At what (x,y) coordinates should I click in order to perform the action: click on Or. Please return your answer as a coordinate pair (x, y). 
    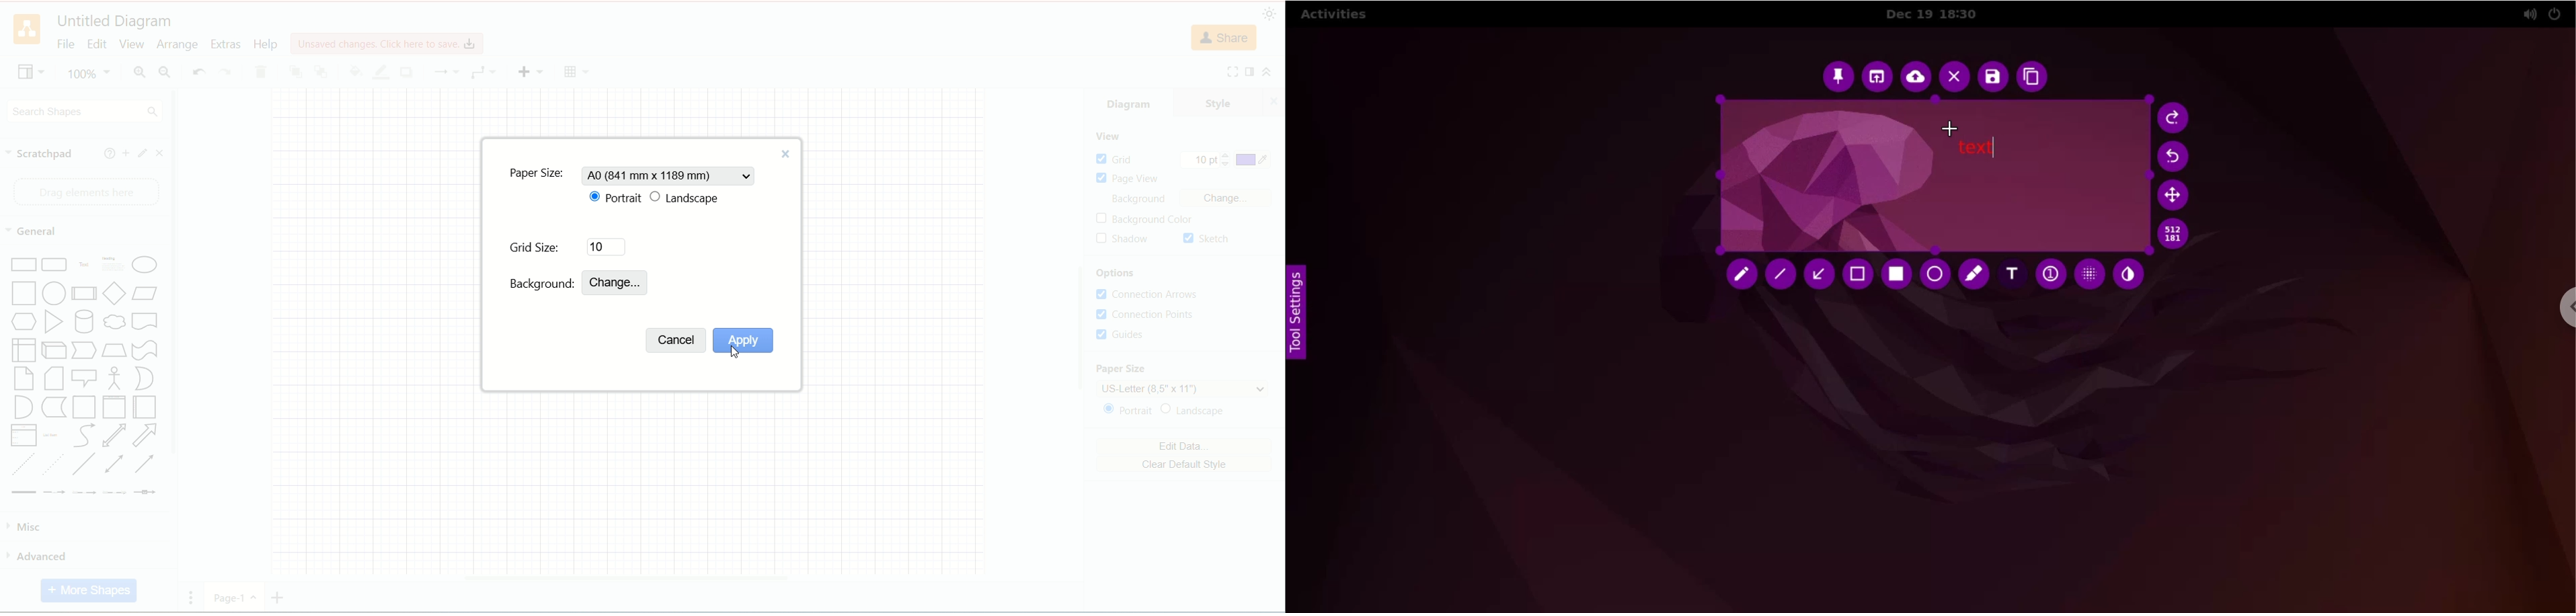
    Looking at the image, I should click on (147, 378).